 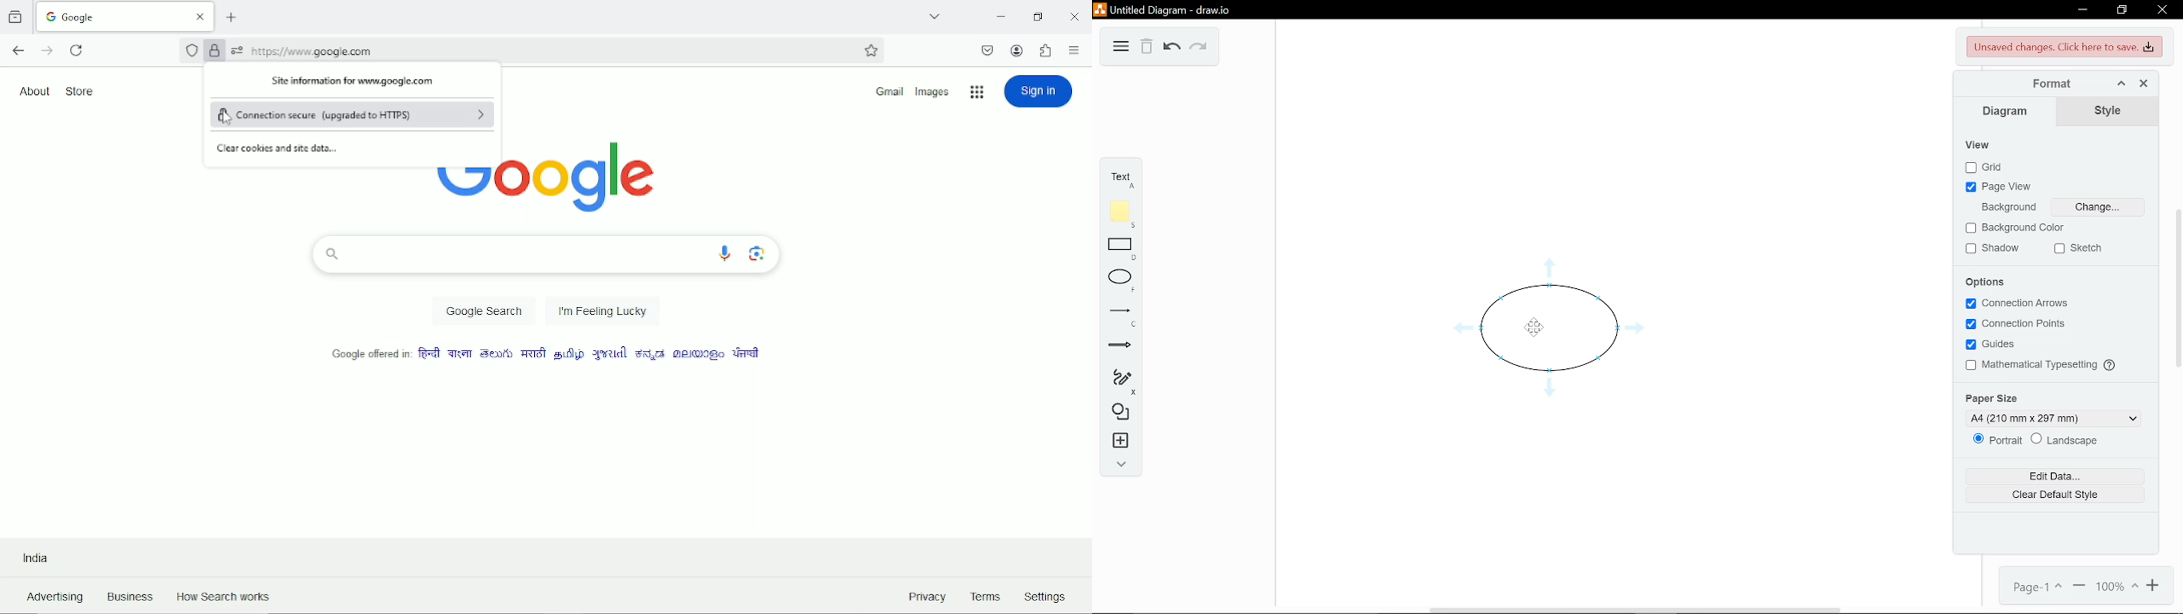 What do you see at coordinates (1119, 46) in the screenshot?
I see `Menu` at bounding box center [1119, 46].